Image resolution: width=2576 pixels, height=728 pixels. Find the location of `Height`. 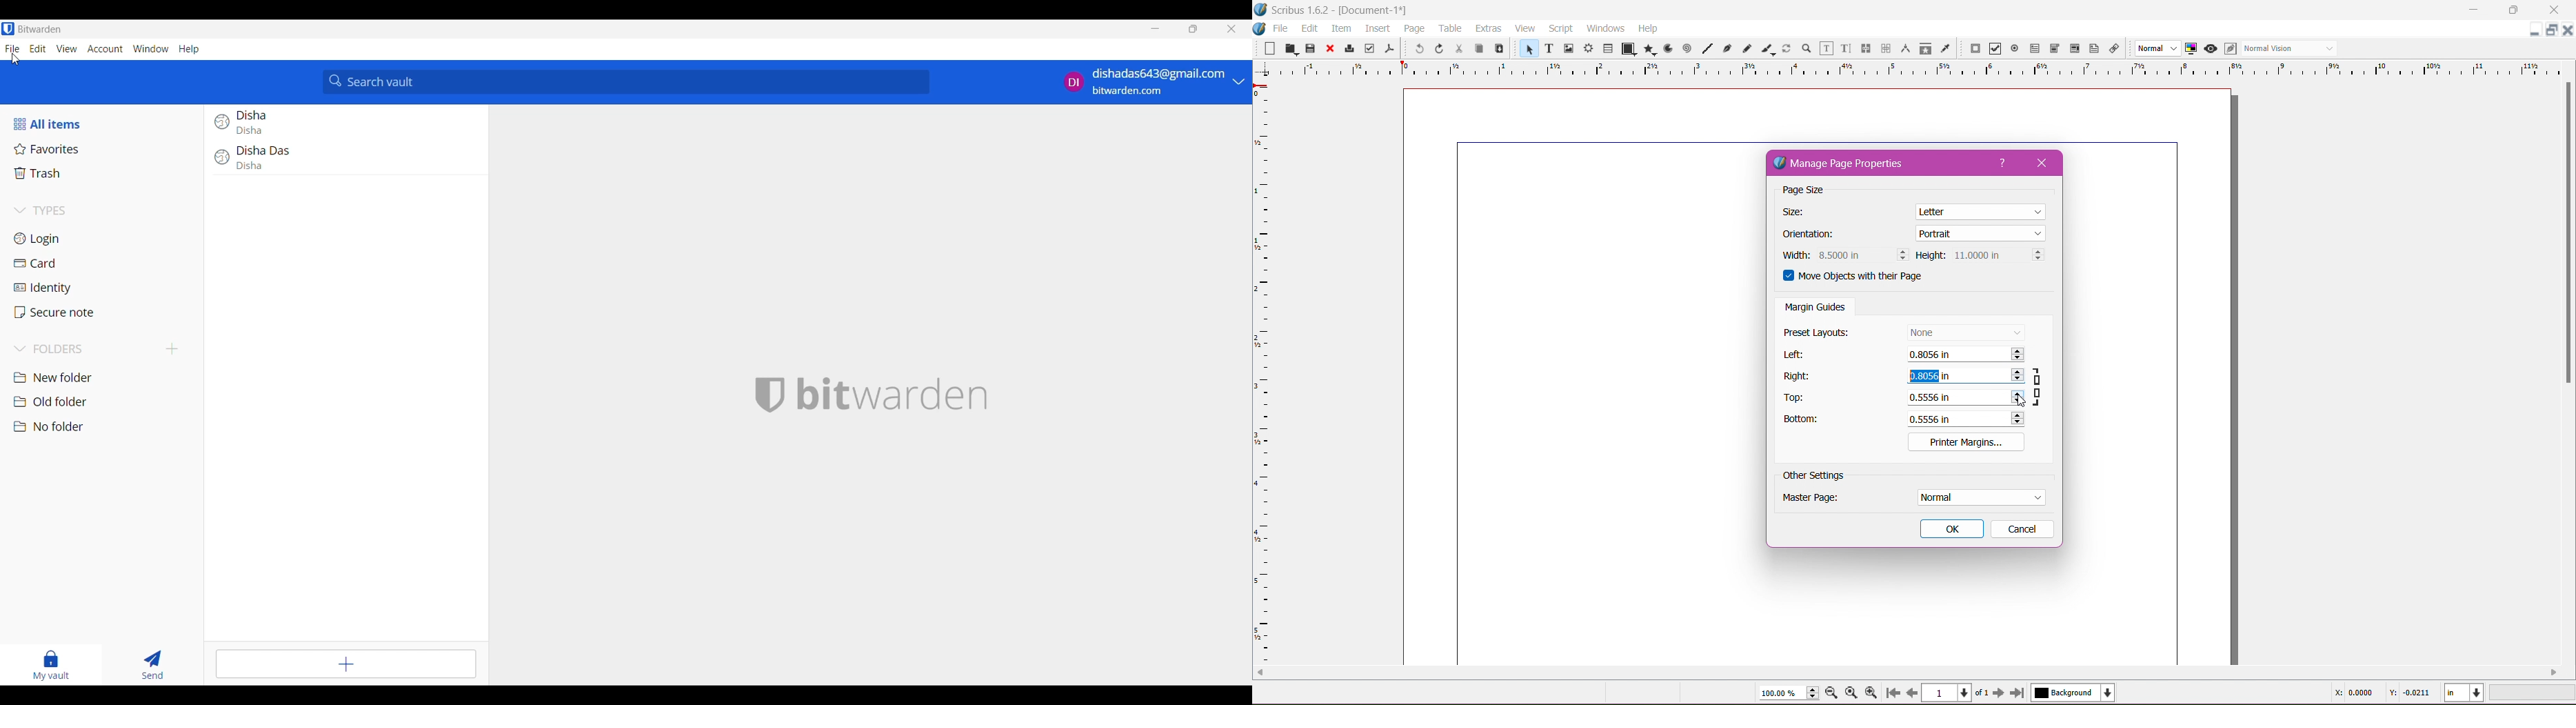

Height is located at coordinates (1931, 256).